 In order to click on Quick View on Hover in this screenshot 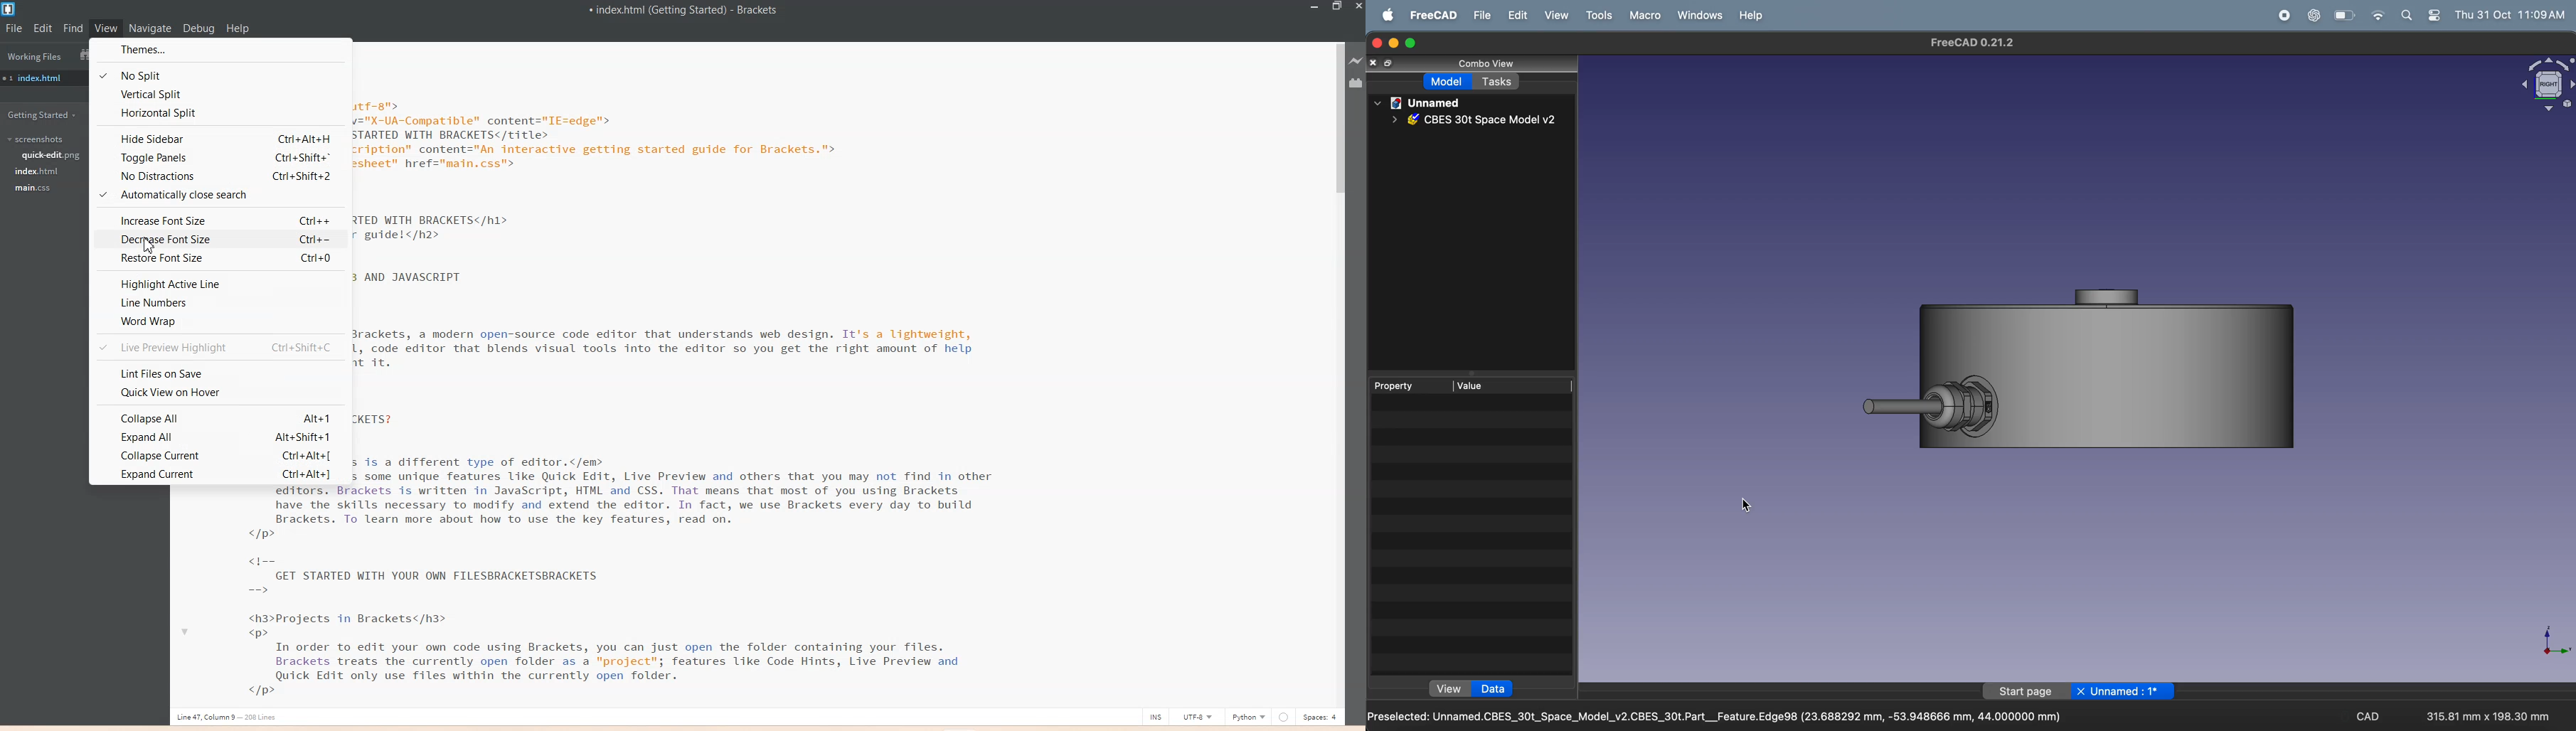, I will do `click(222, 392)`.